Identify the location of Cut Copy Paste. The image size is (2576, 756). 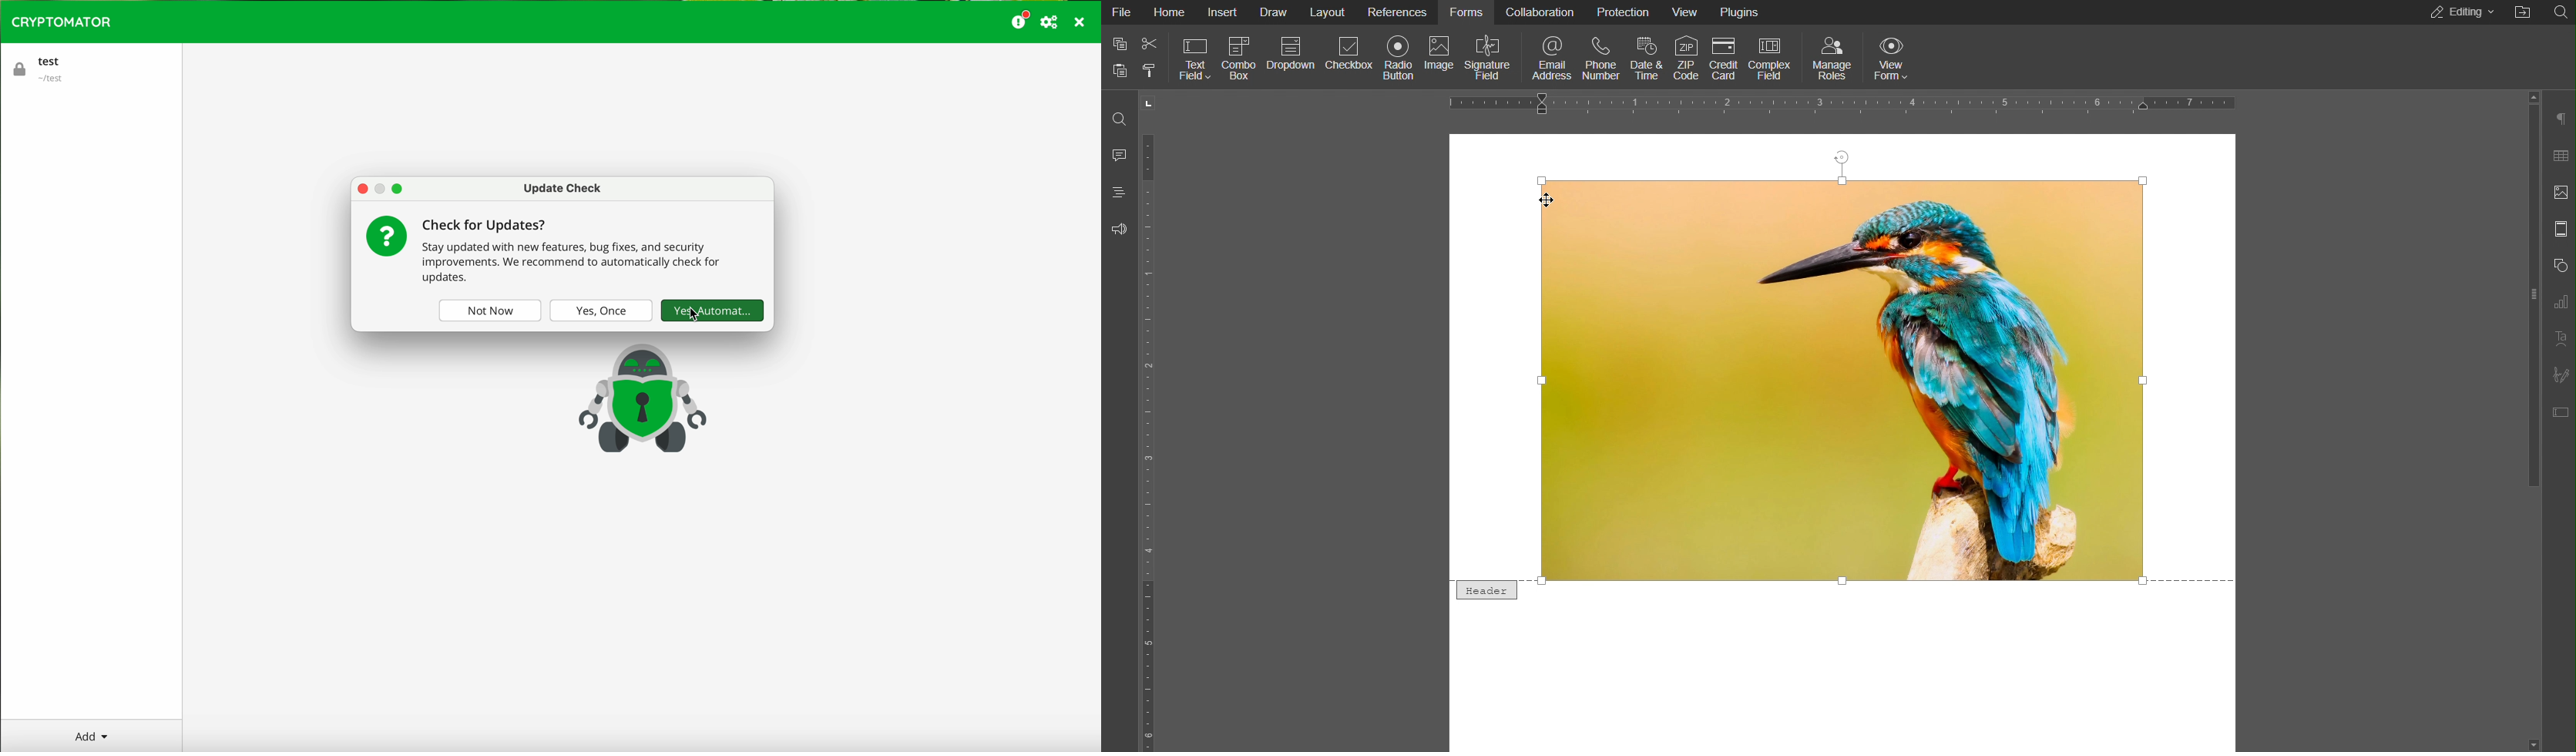
(1135, 58).